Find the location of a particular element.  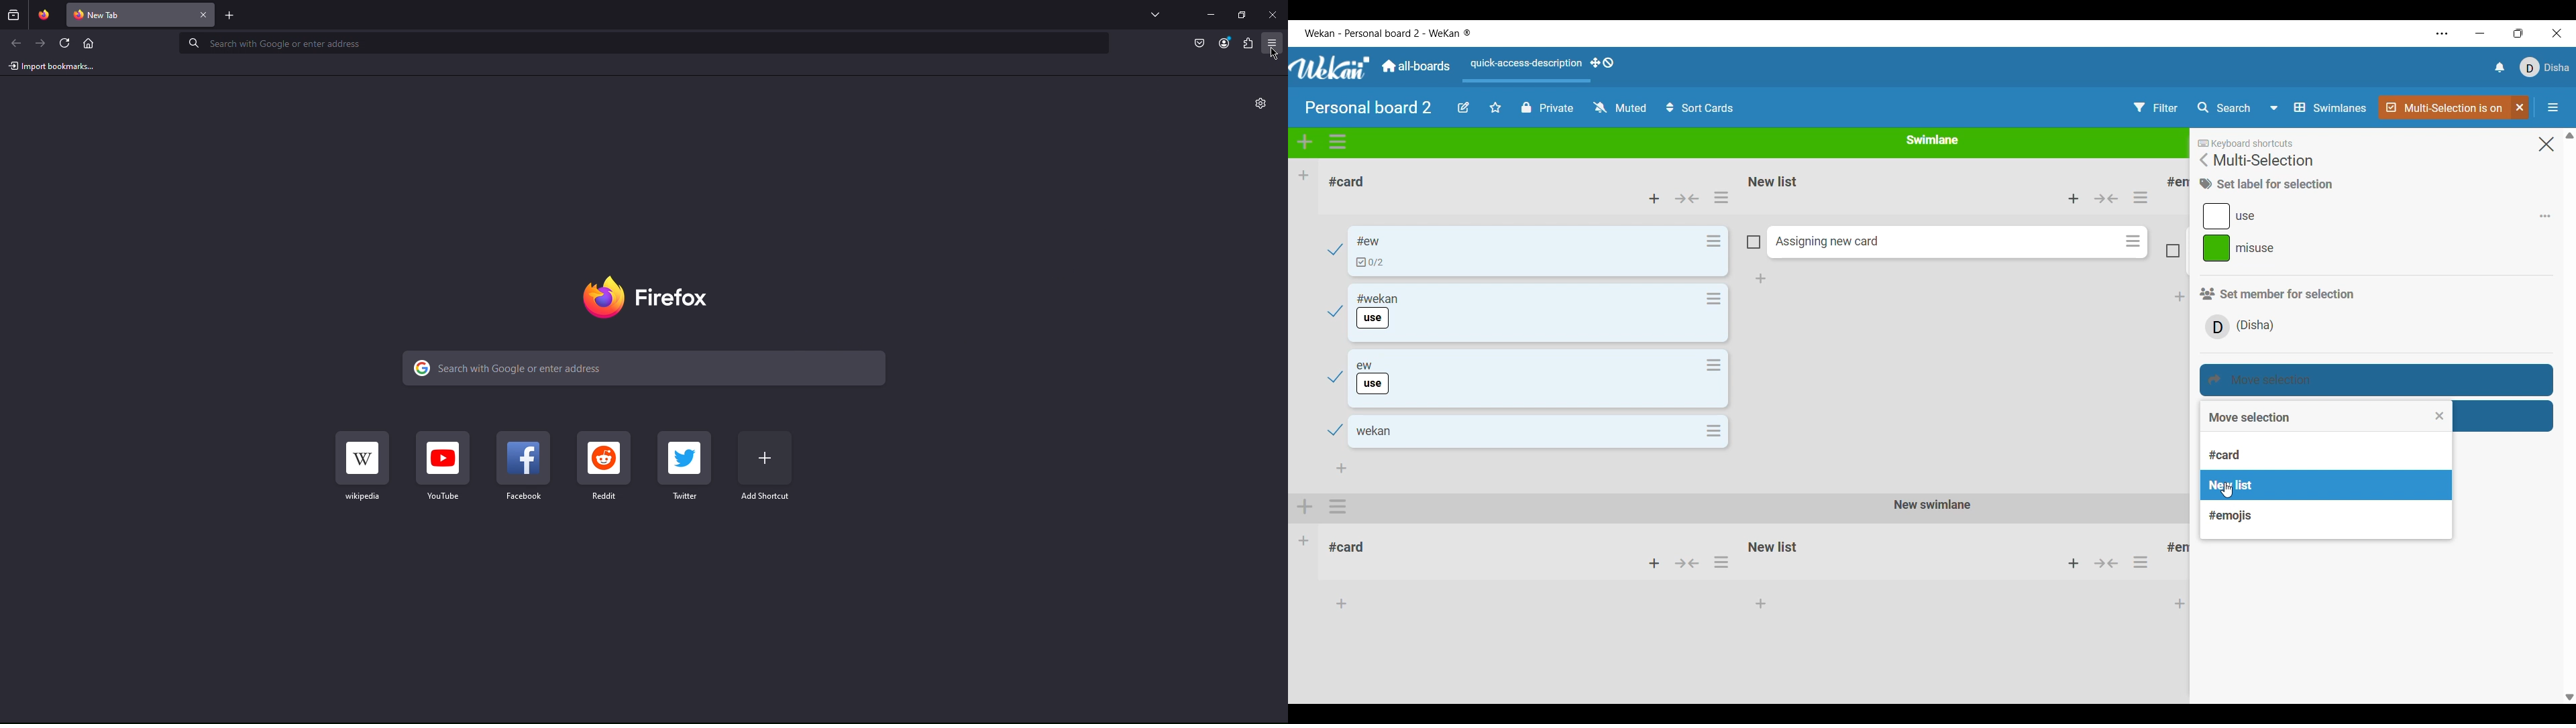

Past browsing is located at coordinates (13, 15).